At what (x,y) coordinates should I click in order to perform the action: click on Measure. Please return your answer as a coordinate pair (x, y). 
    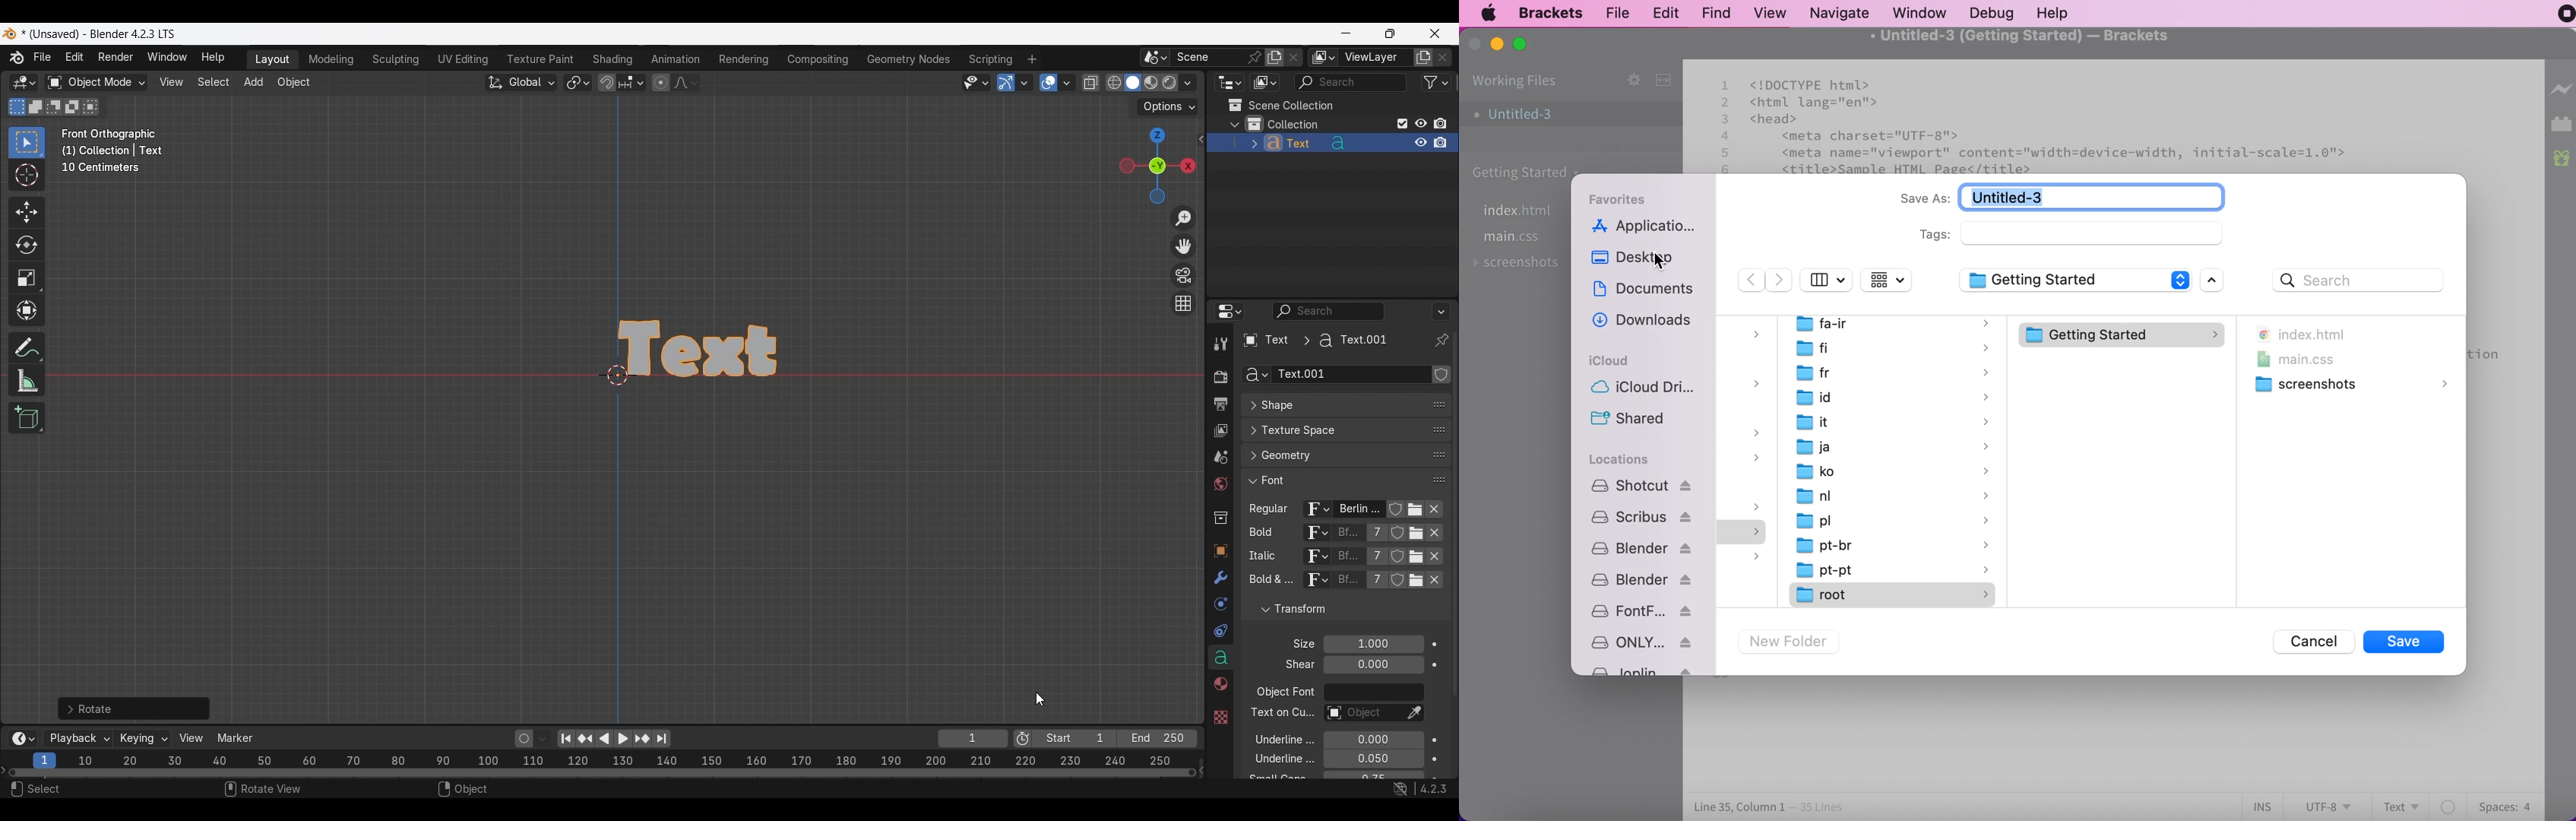
    Looking at the image, I should click on (27, 381).